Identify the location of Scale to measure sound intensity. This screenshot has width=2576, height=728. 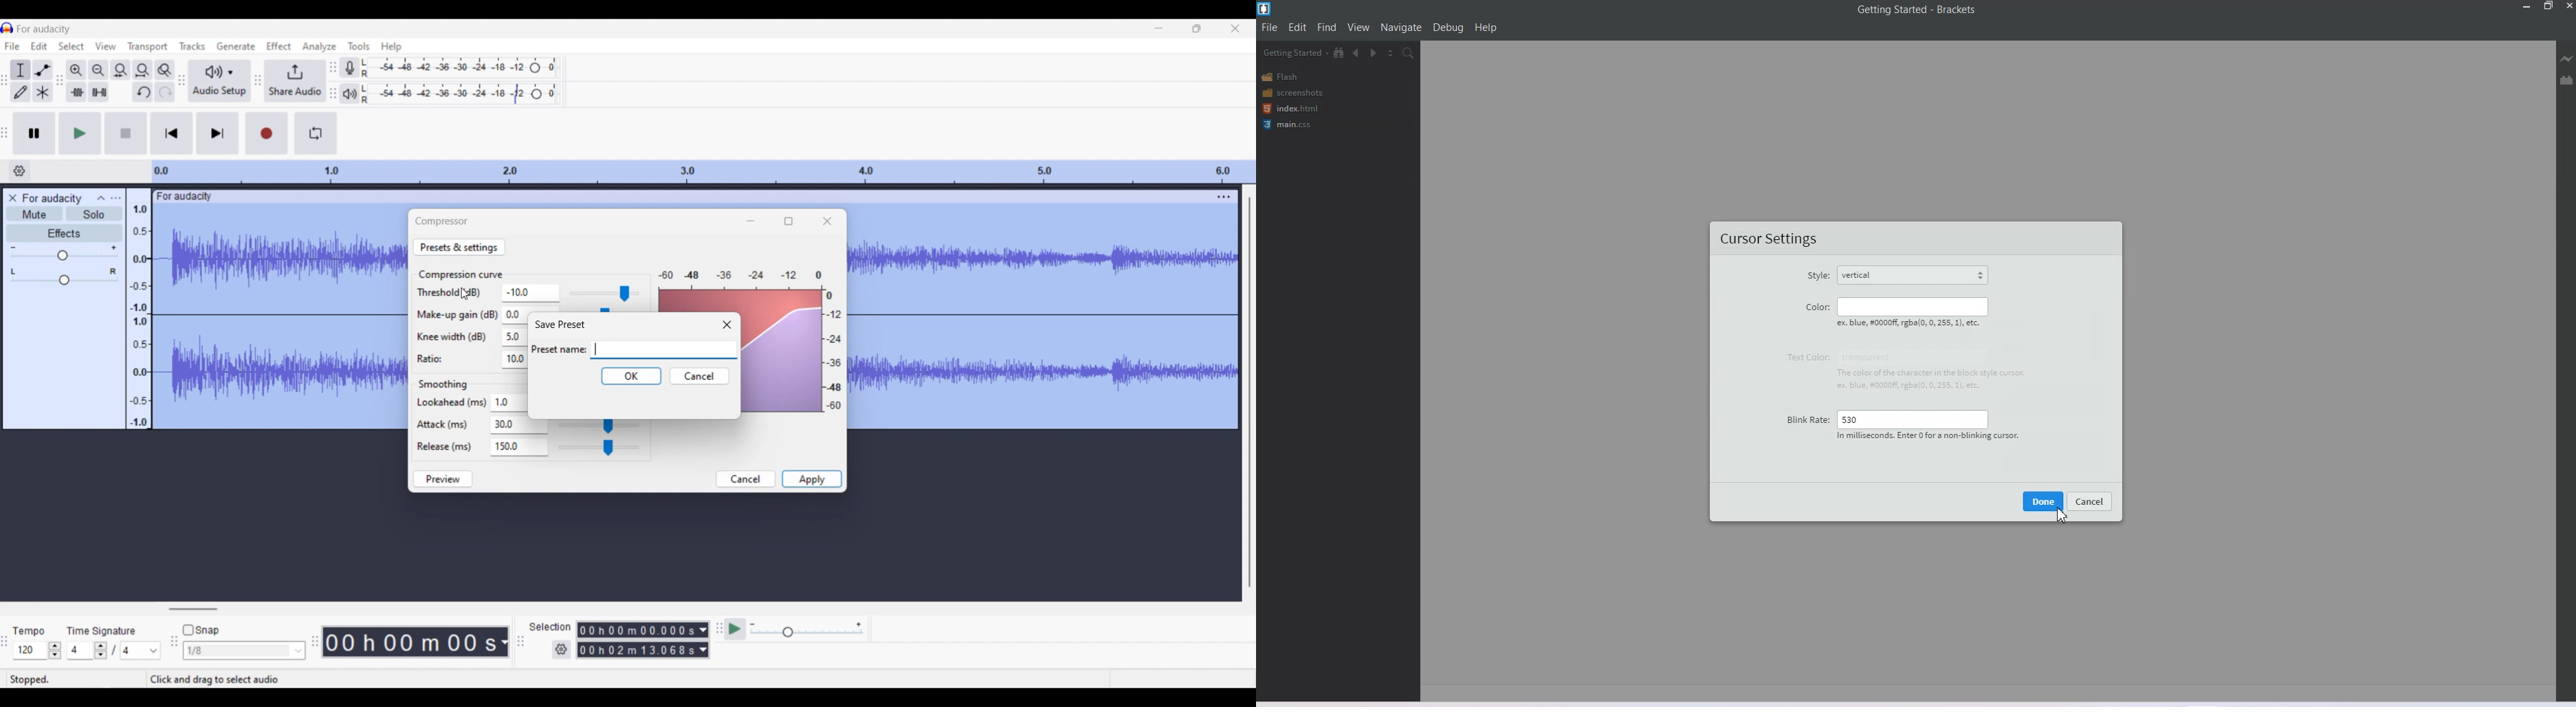
(140, 316).